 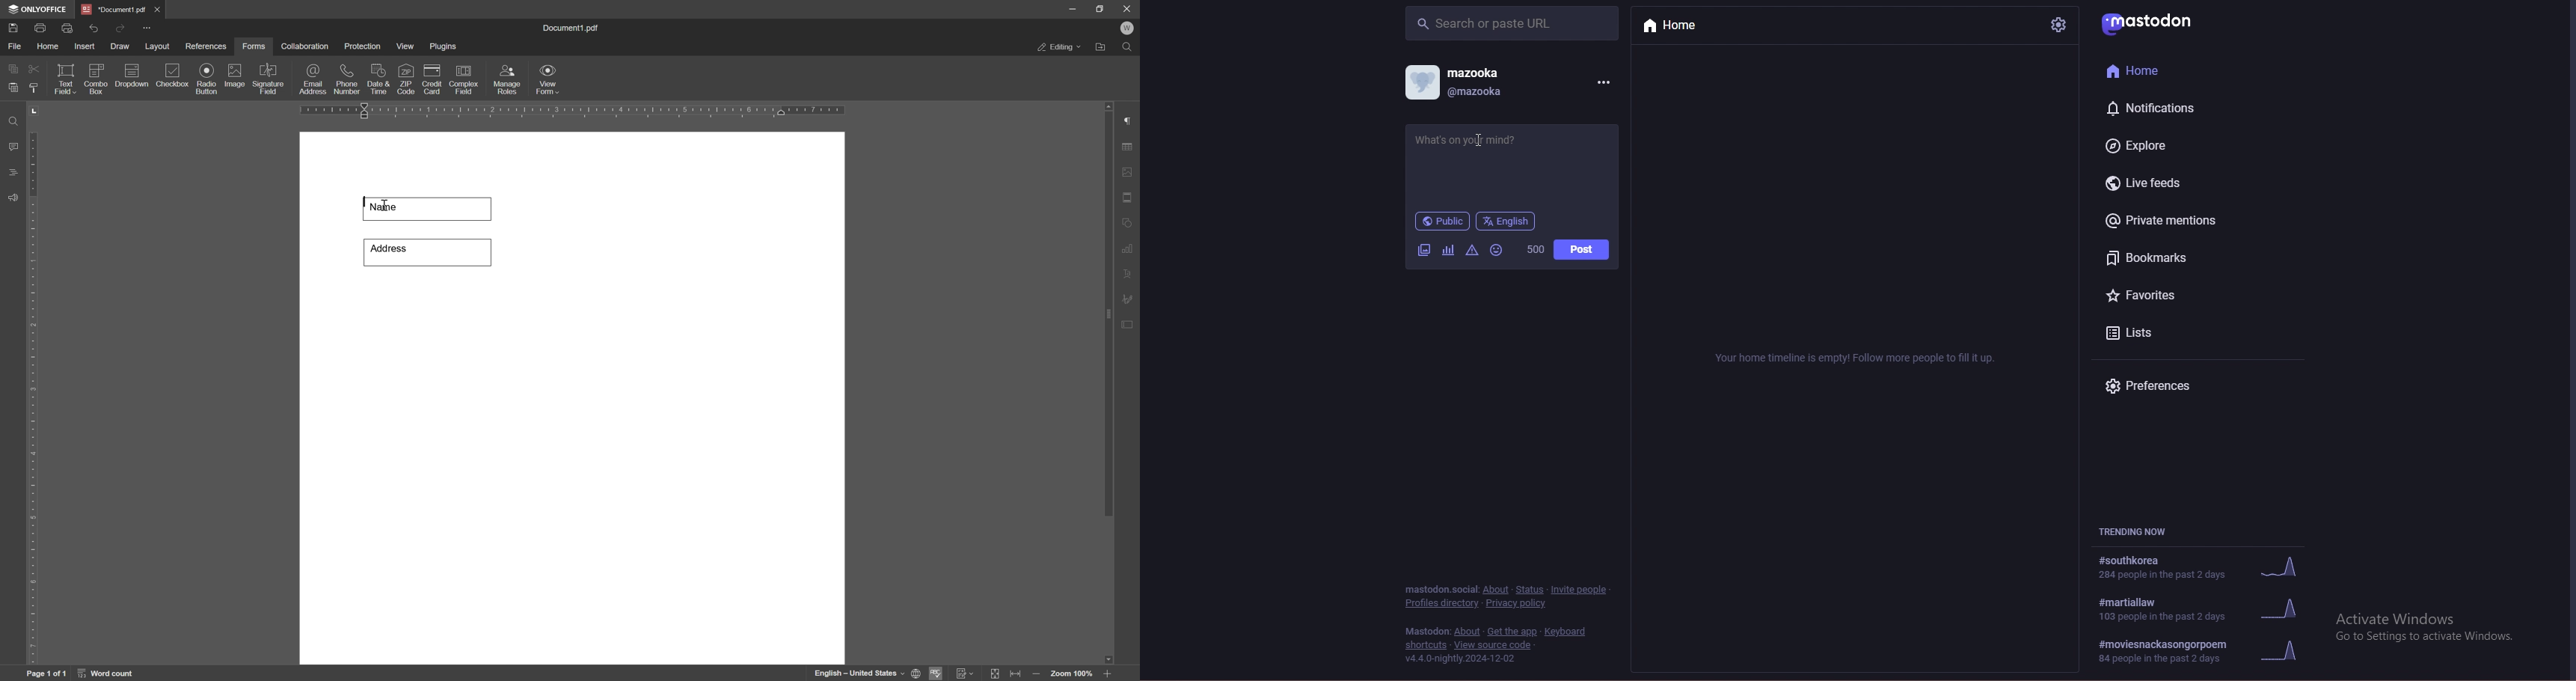 What do you see at coordinates (1518, 602) in the screenshot?
I see `privacy policy` at bounding box center [1518, 602].